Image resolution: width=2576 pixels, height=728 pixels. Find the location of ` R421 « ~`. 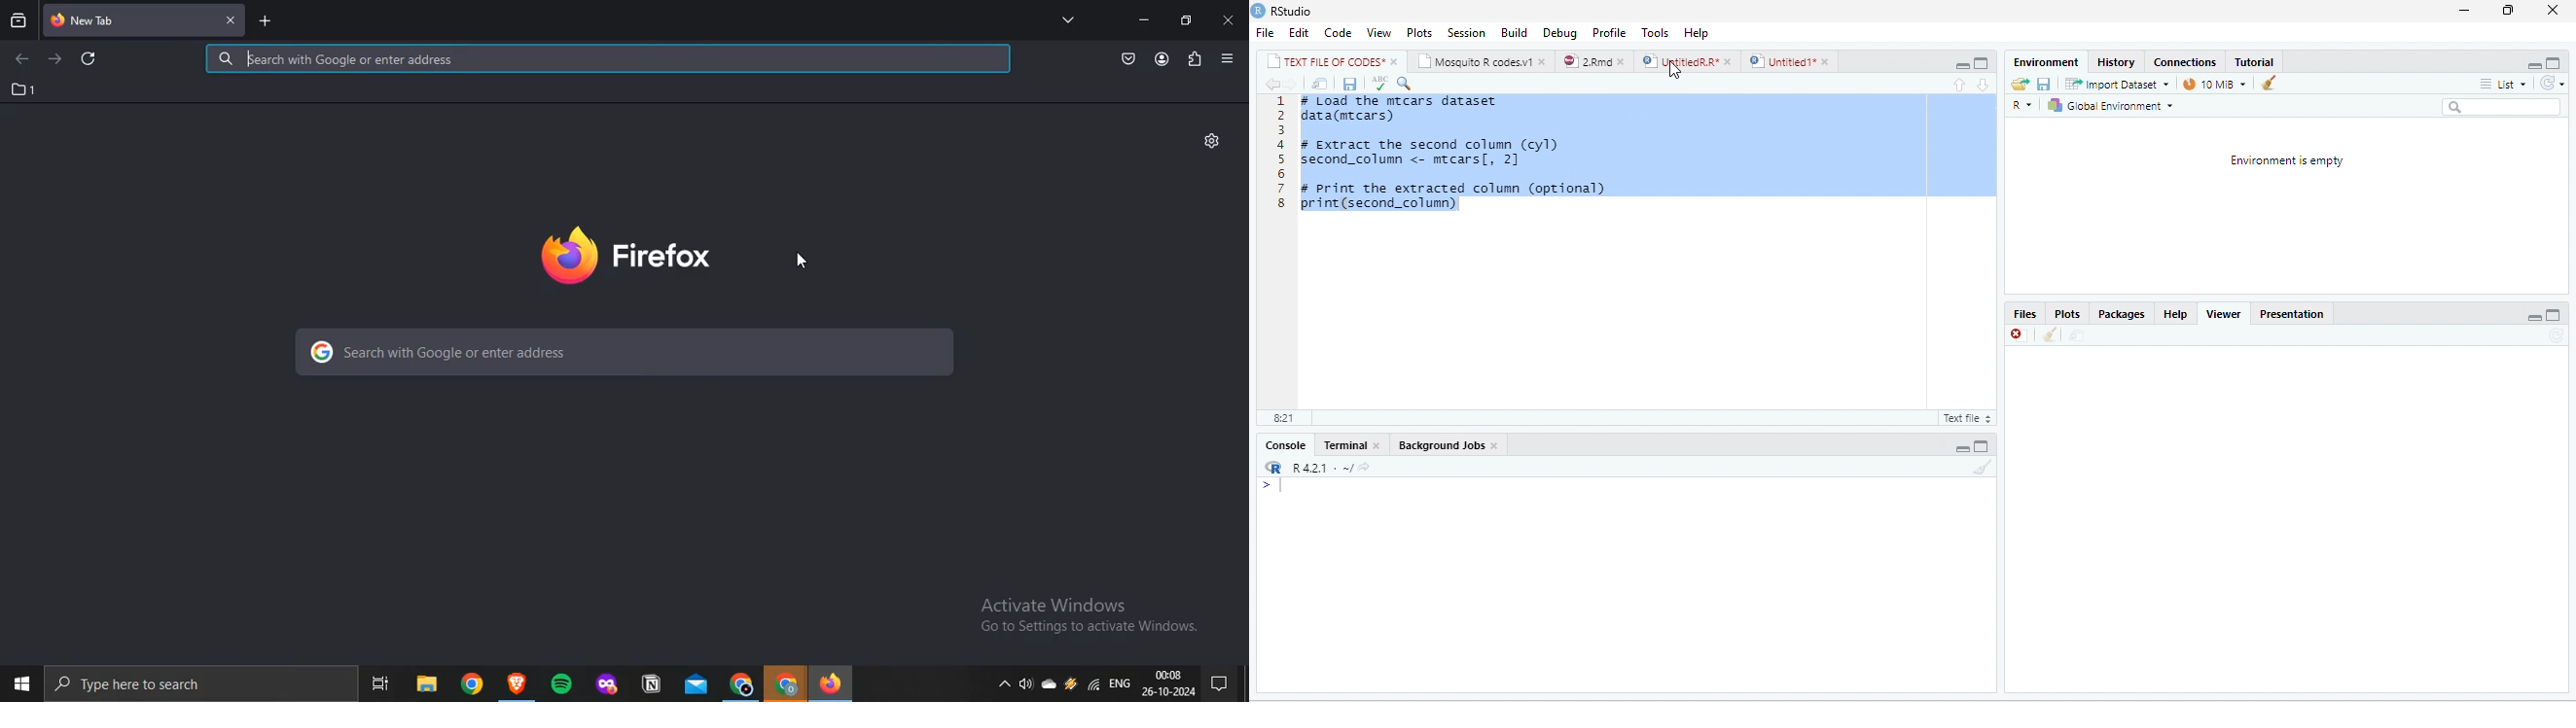

 R421 « ~ is located at coordinates (1313, 465).